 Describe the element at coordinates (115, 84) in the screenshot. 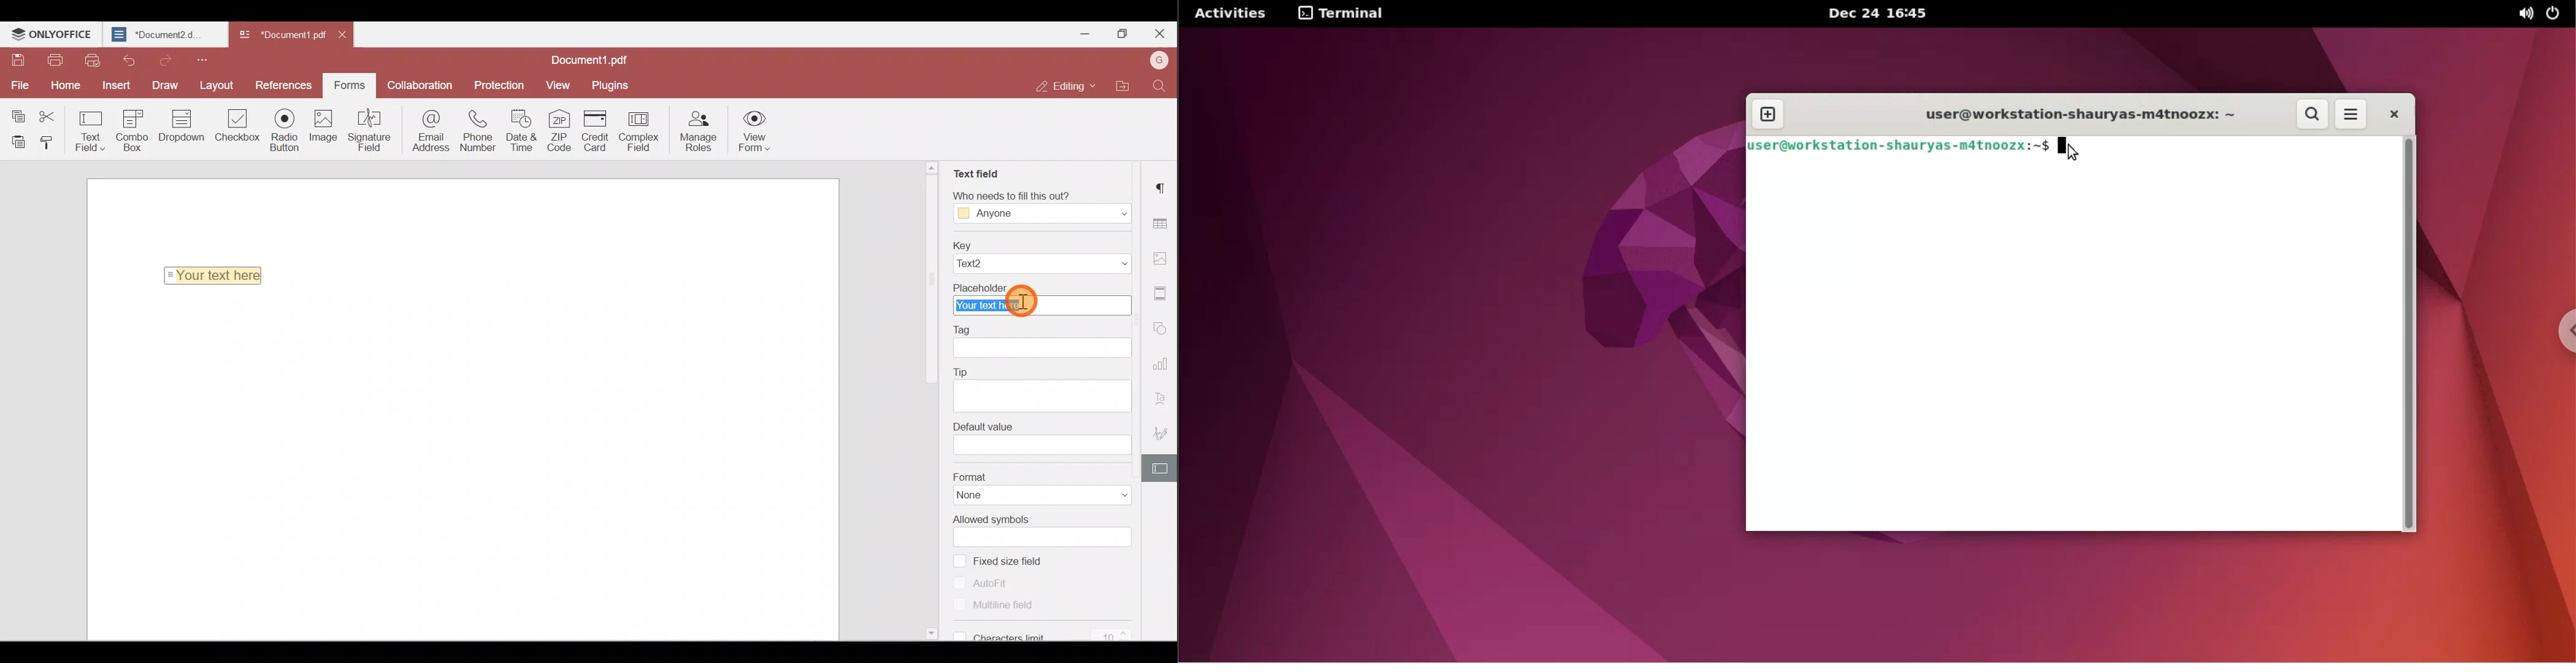

I see `Insert` at that location.